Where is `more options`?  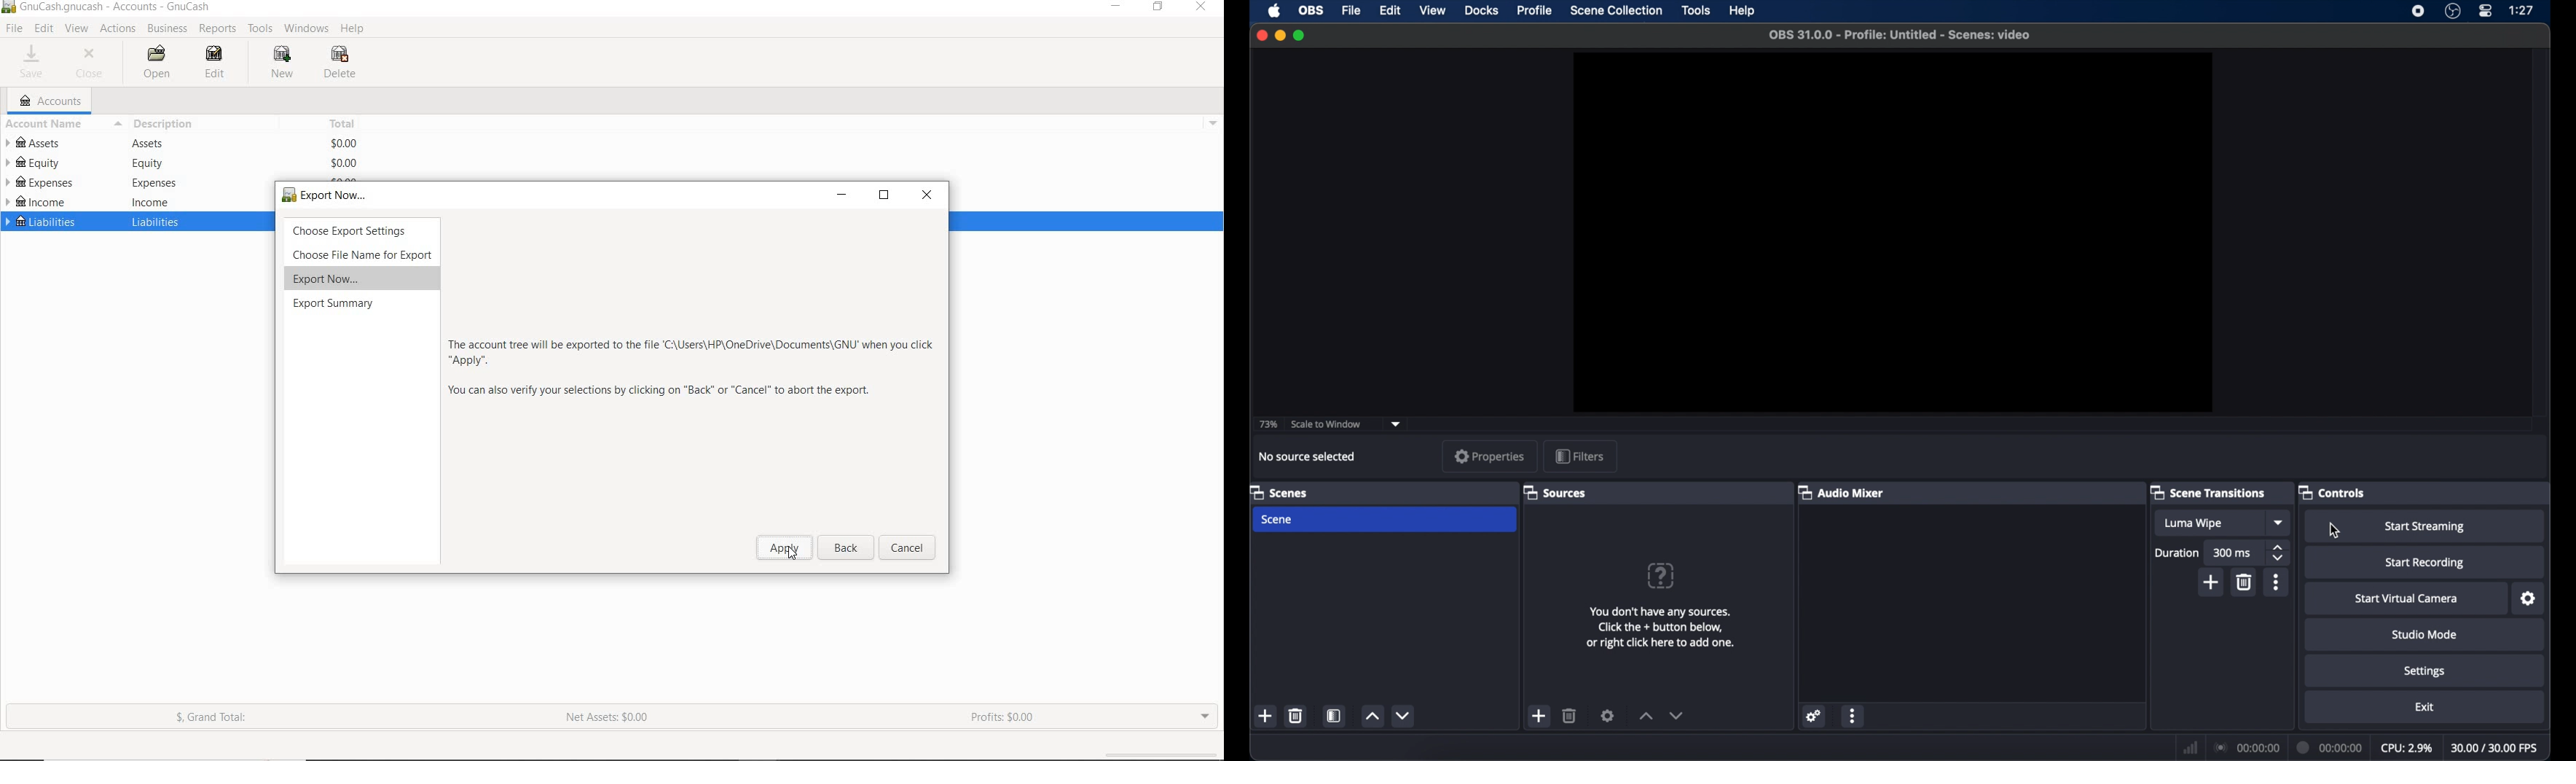 more options is located at coordinates (2277, 582).